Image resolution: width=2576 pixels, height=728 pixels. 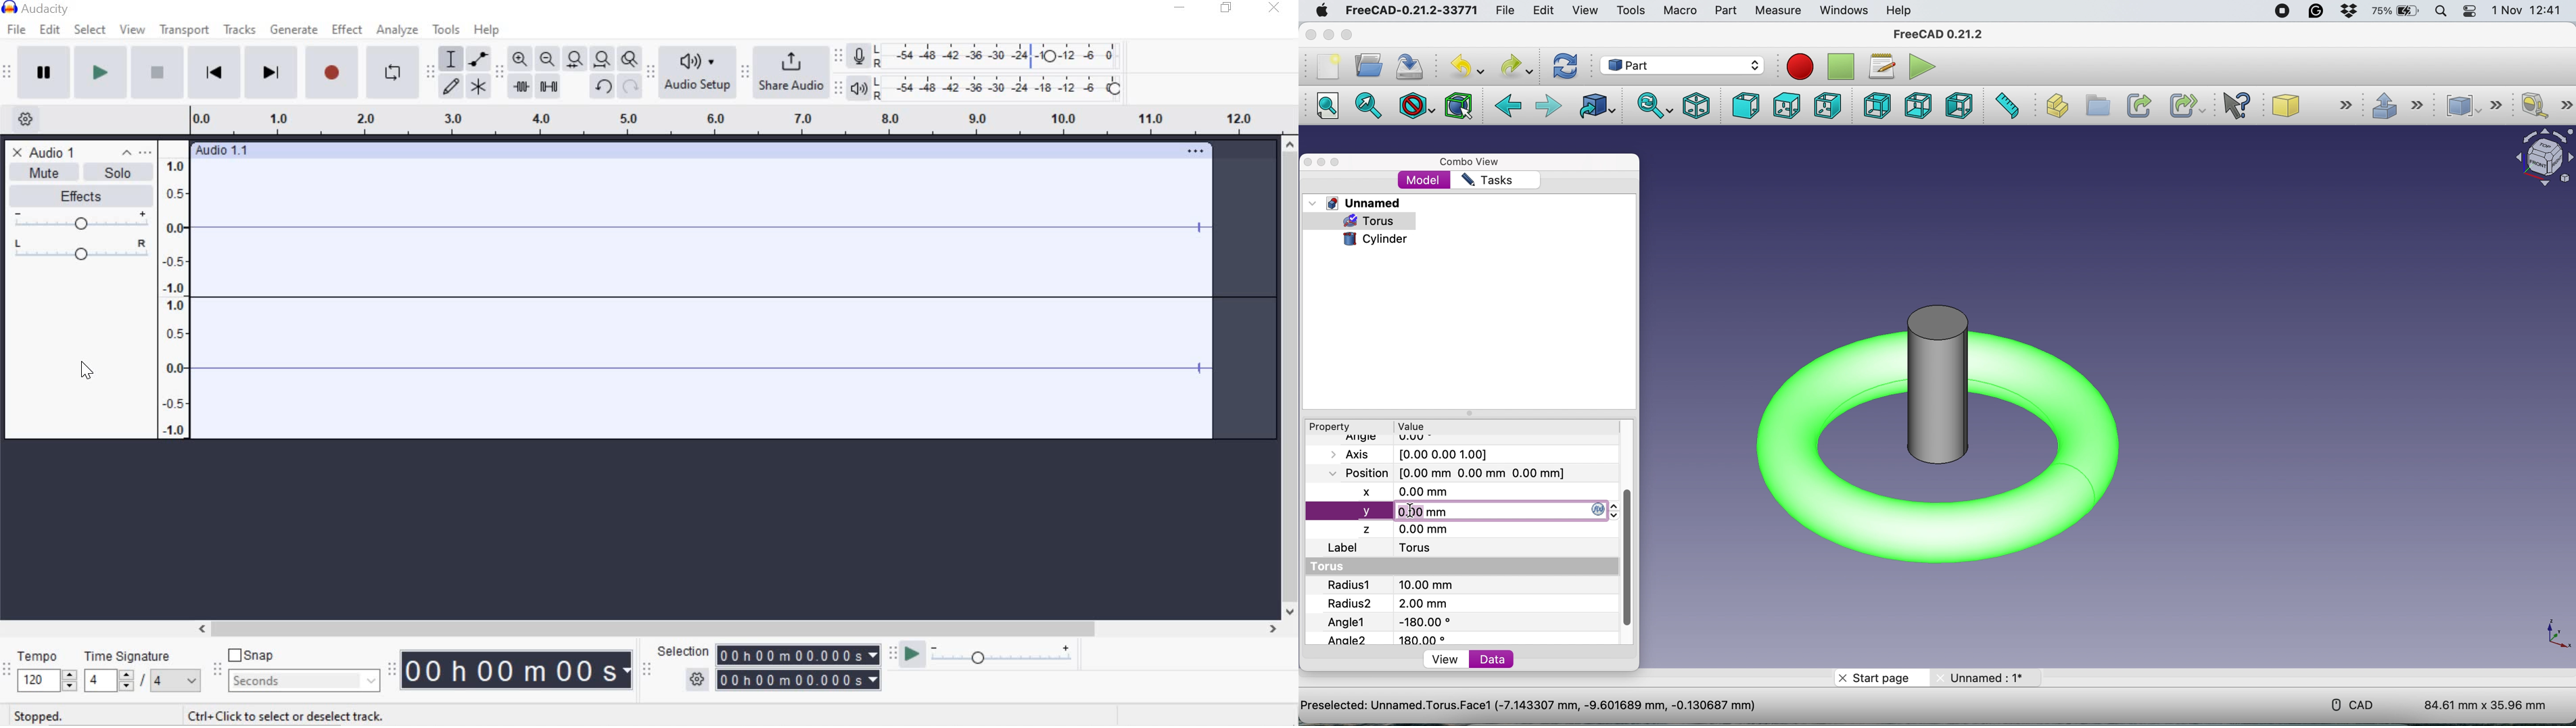 What do you see at coordinates (1442, 472) in the screenshot?
I see `Position` at bounding box center [1442, 472].